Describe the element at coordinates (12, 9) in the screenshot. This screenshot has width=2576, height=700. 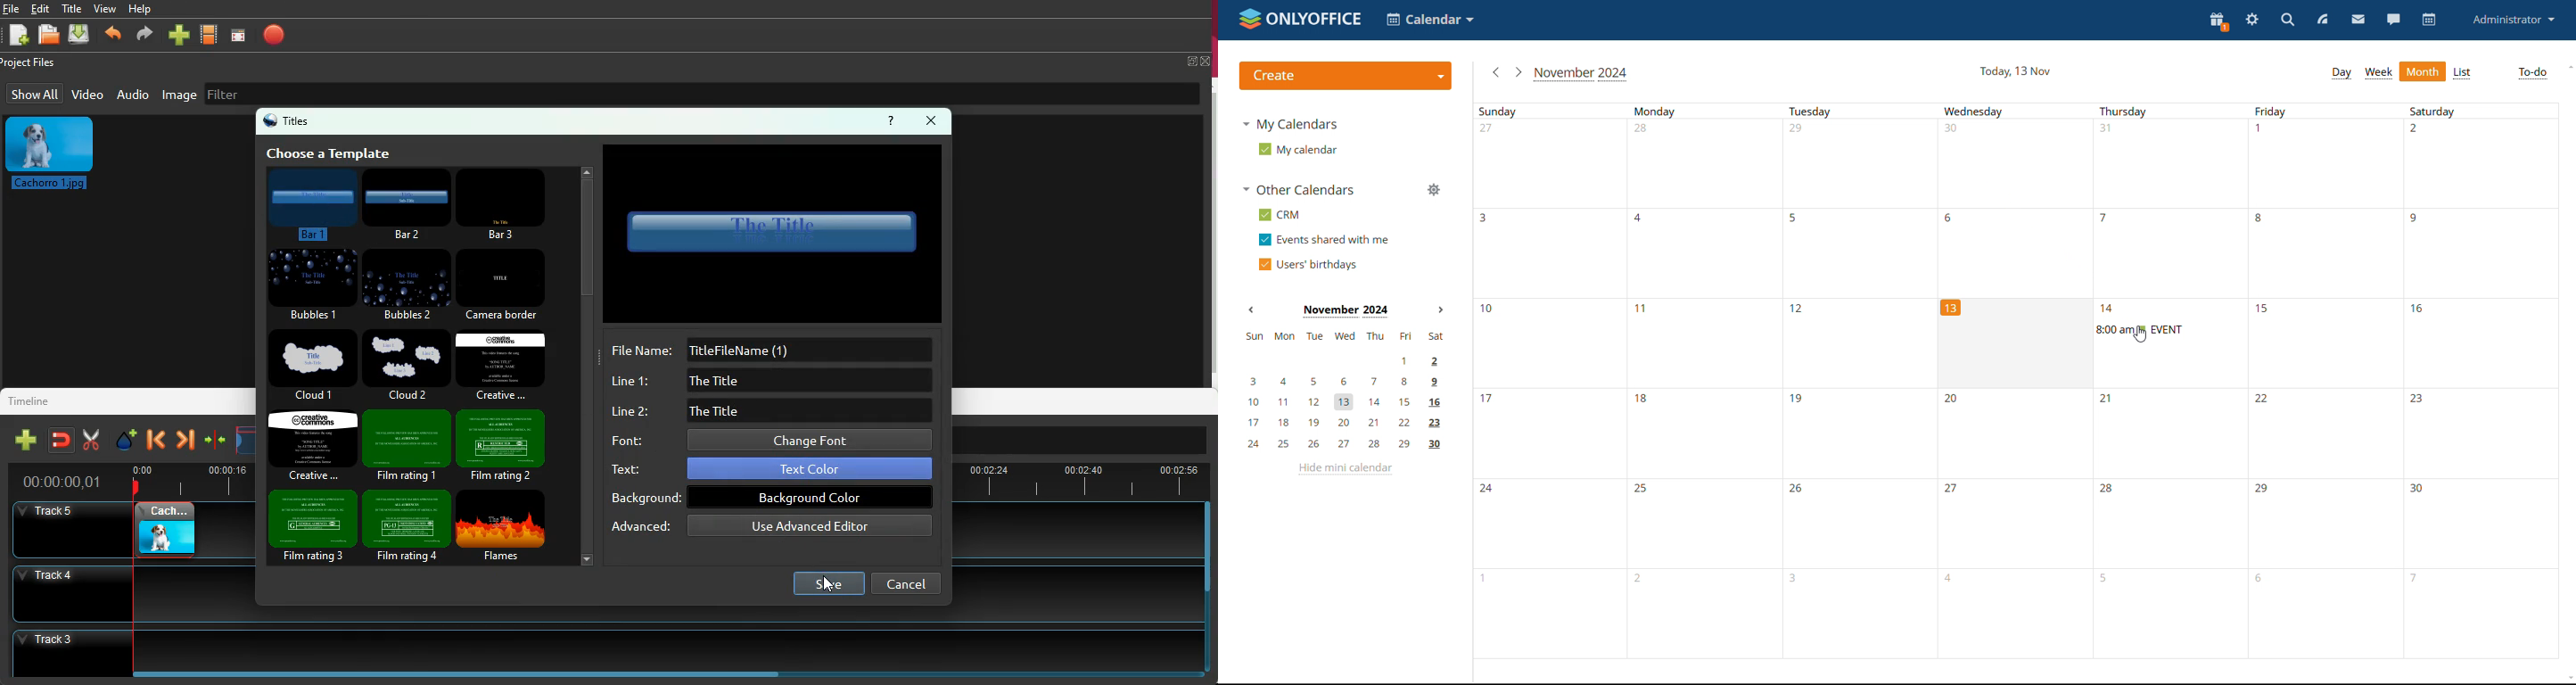
I see `file` at that location.